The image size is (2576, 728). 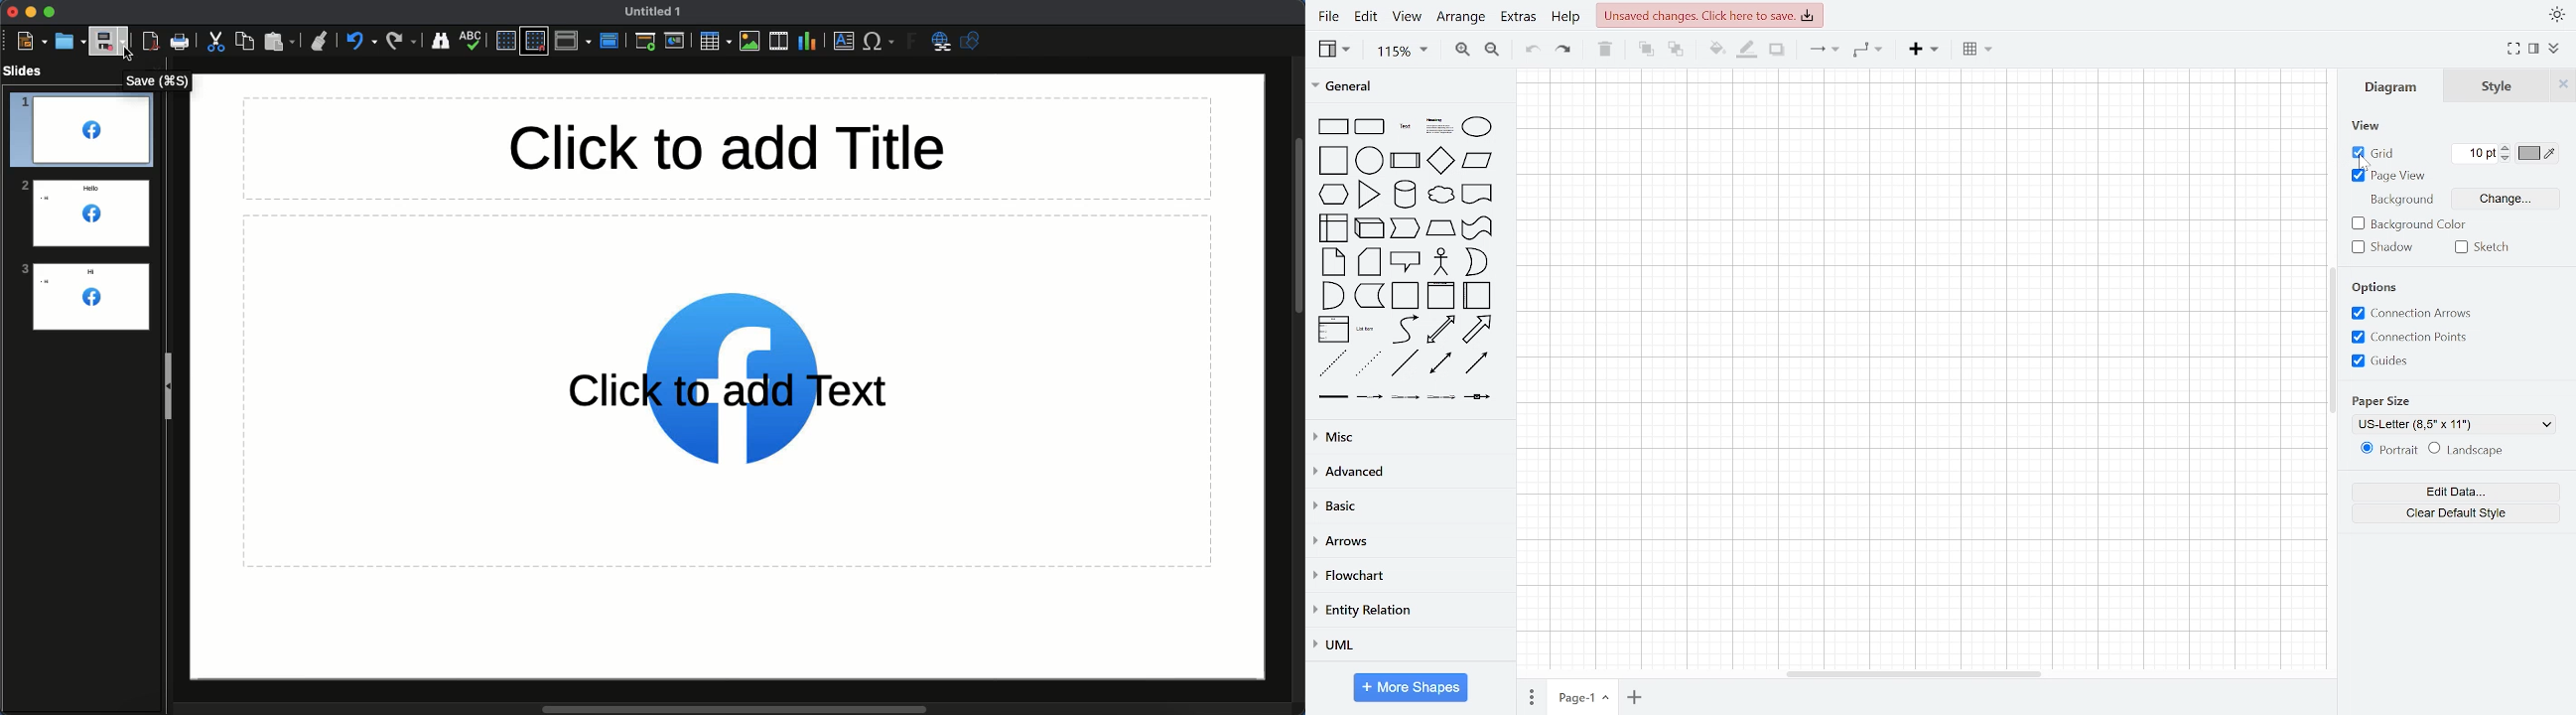 What do you see at coordinates (1405, 296) in the screenshot?
I see `container` at bounding box center [1405, 296].